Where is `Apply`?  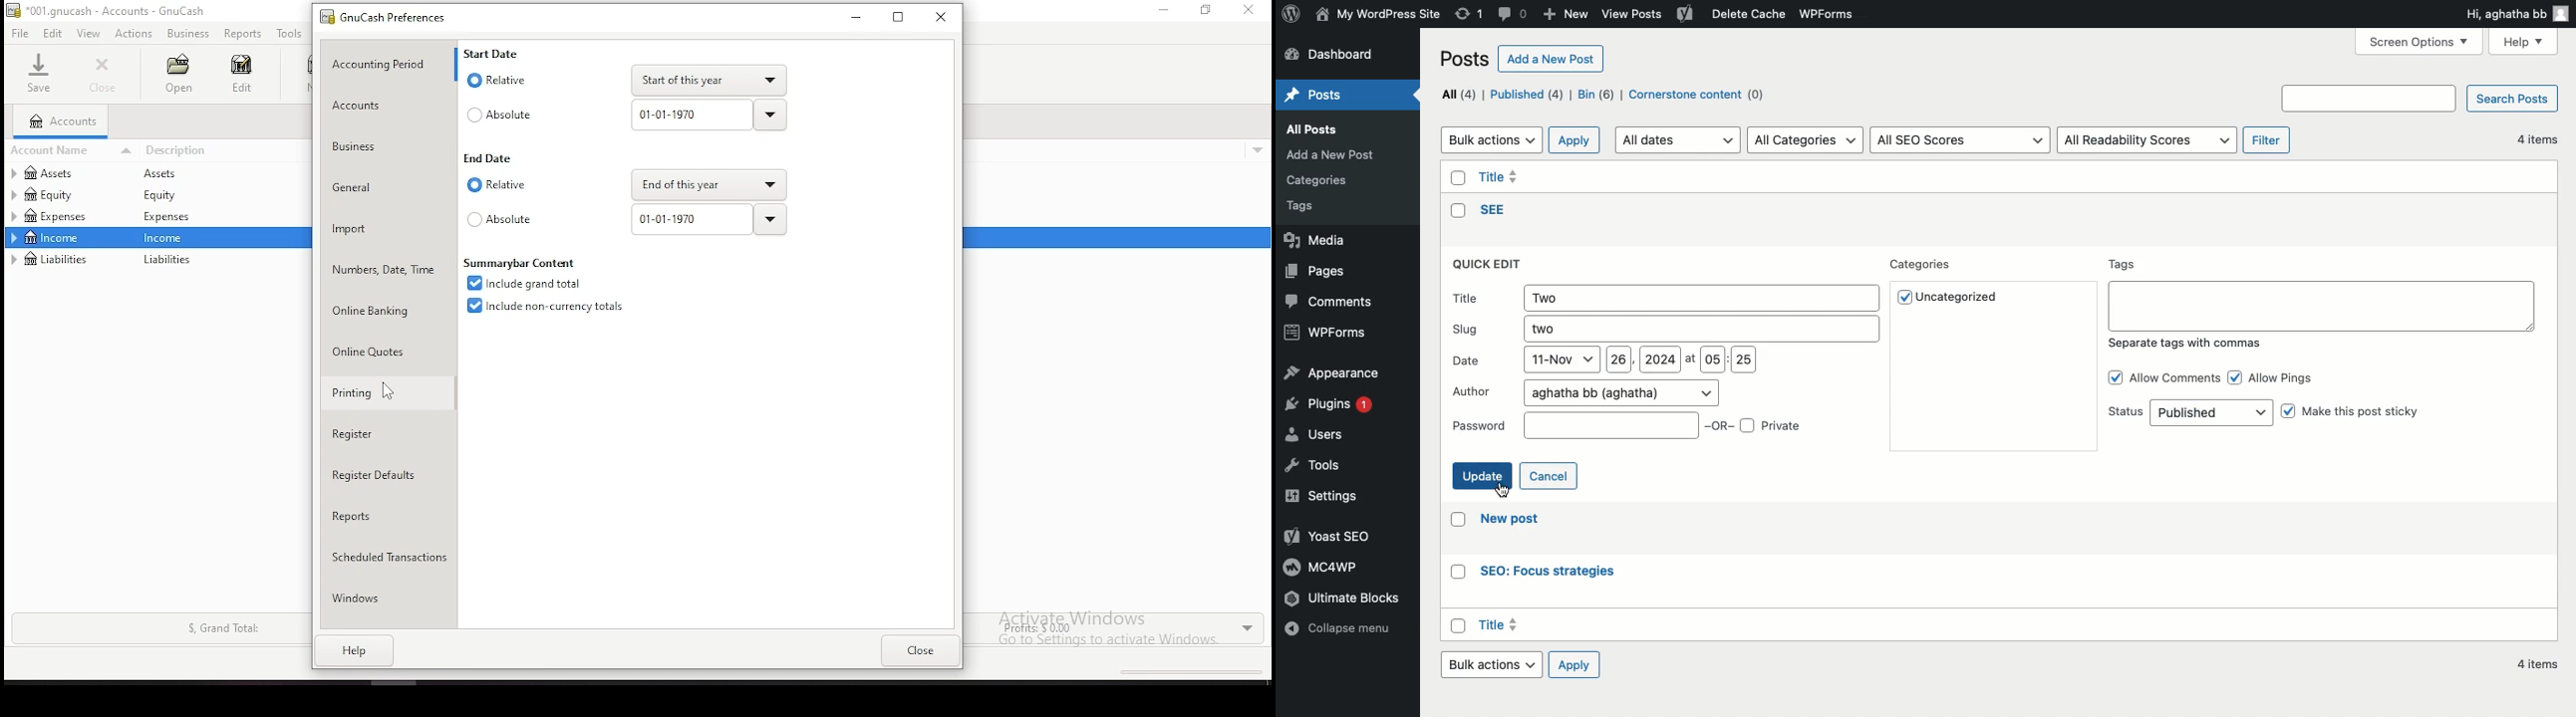 Apply is located at coordinates (1575, 139).